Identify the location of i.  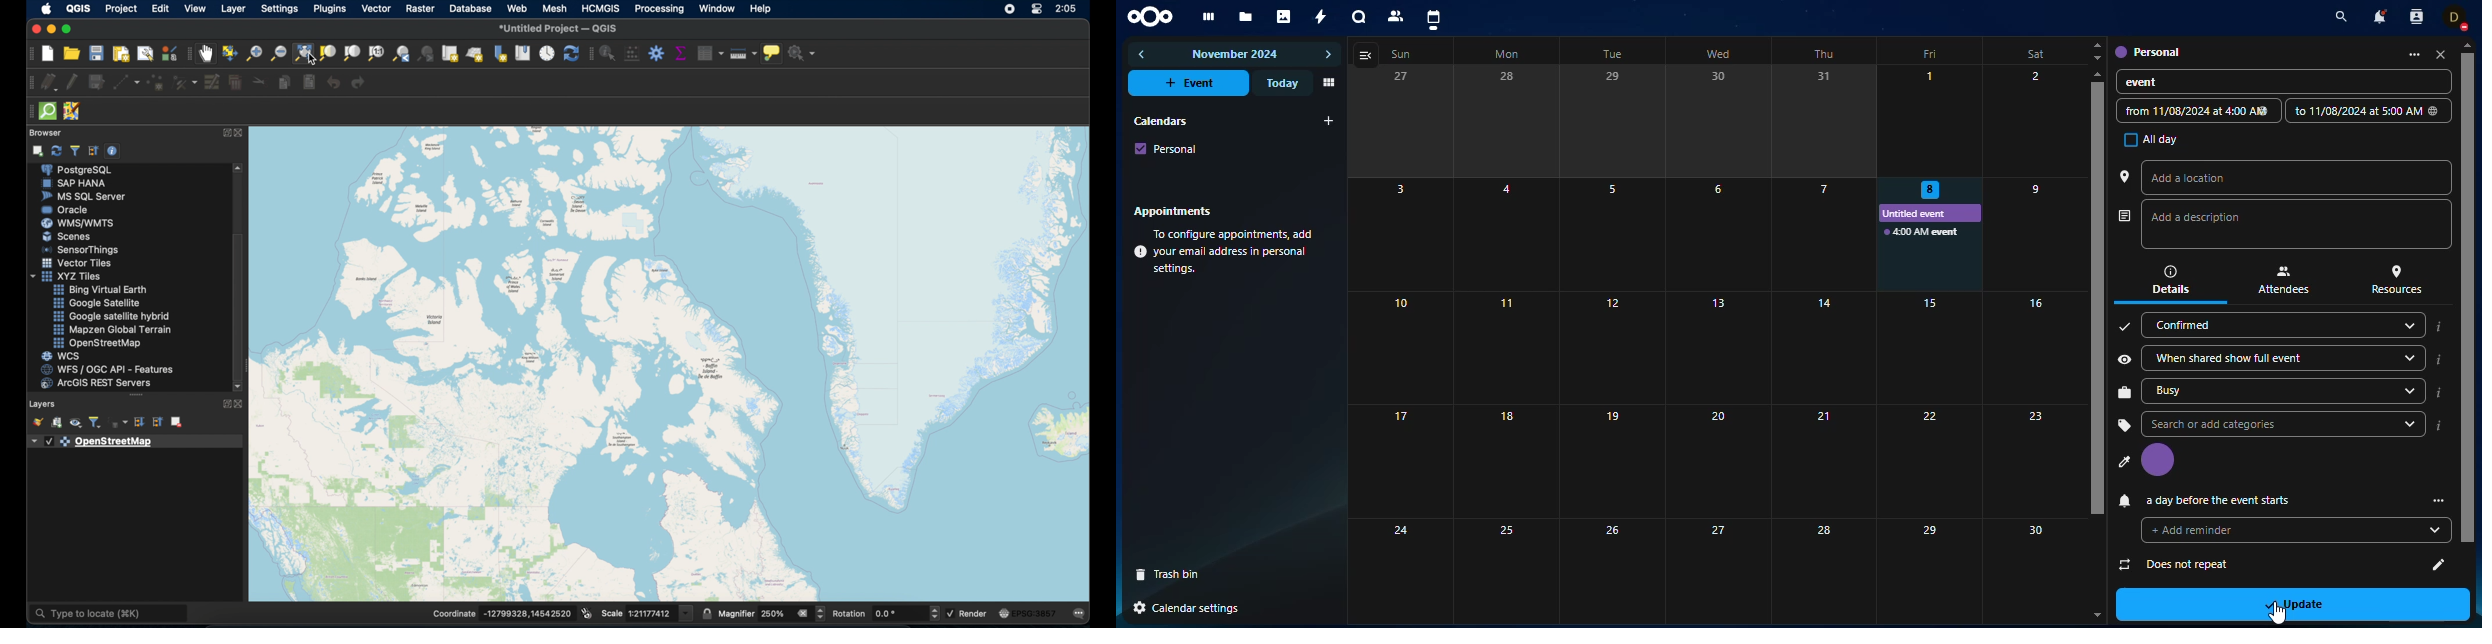
(2439, 360).